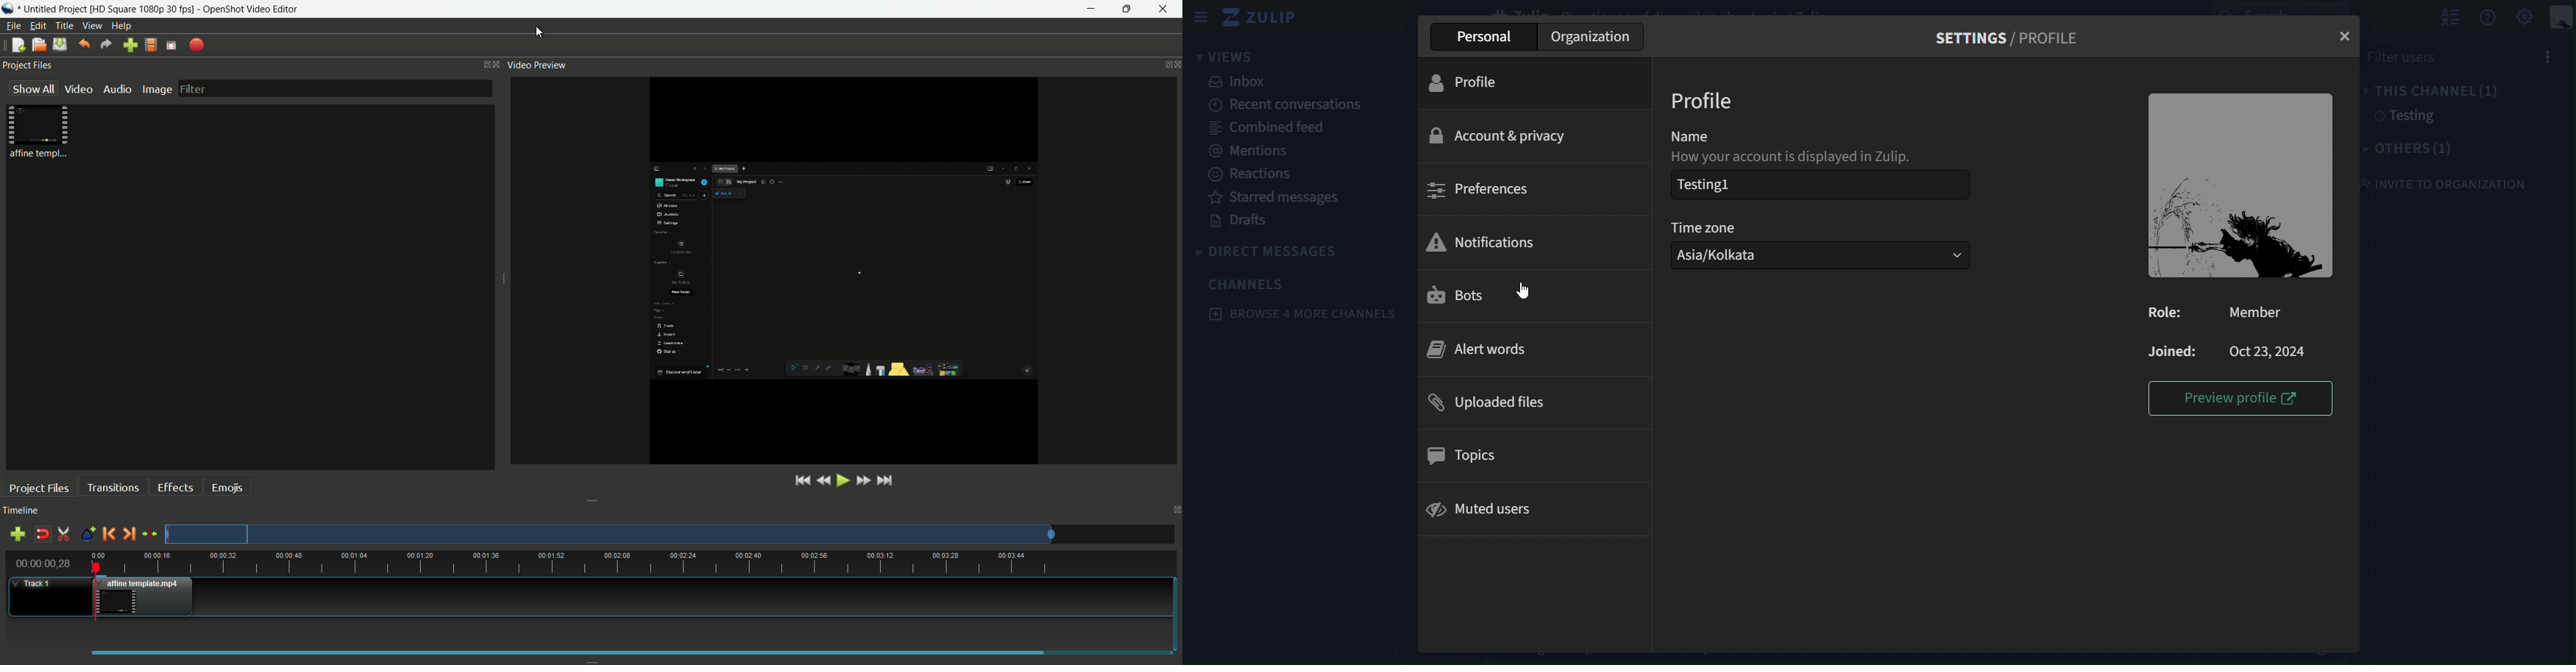 This screenshot has width=2576, height=672. I want to click on effects, so click(176, 488).